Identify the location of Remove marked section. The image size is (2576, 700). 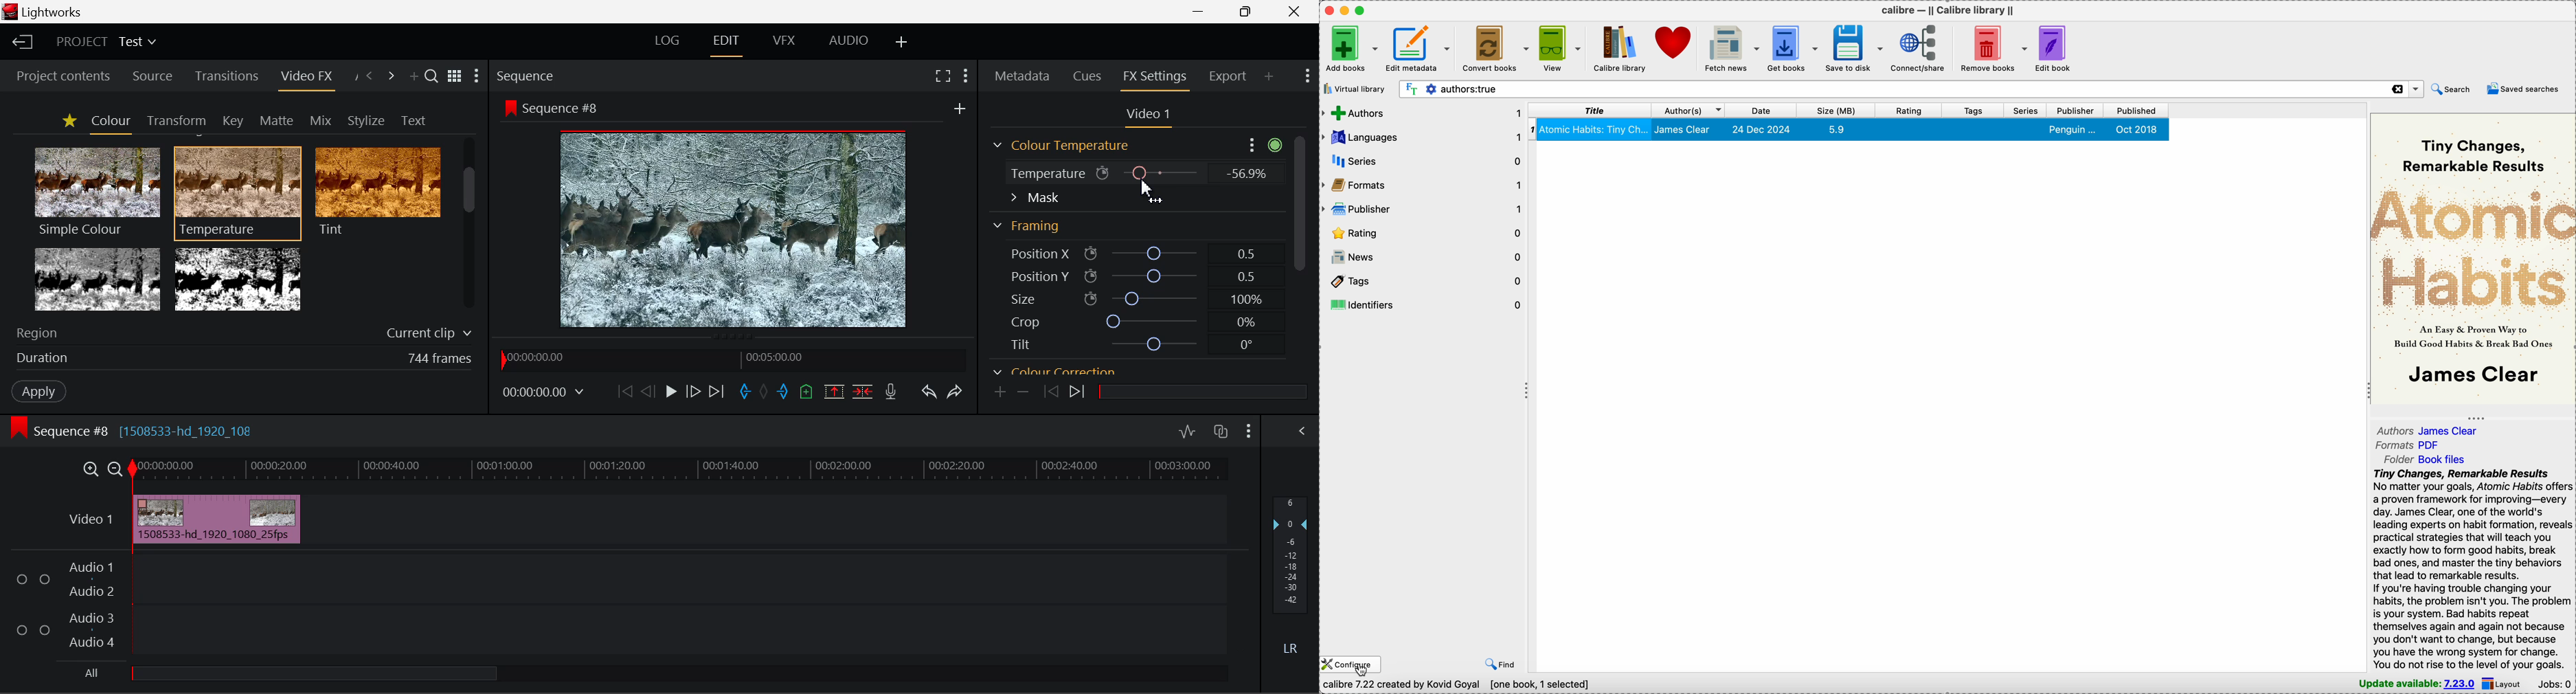
(833, 392).